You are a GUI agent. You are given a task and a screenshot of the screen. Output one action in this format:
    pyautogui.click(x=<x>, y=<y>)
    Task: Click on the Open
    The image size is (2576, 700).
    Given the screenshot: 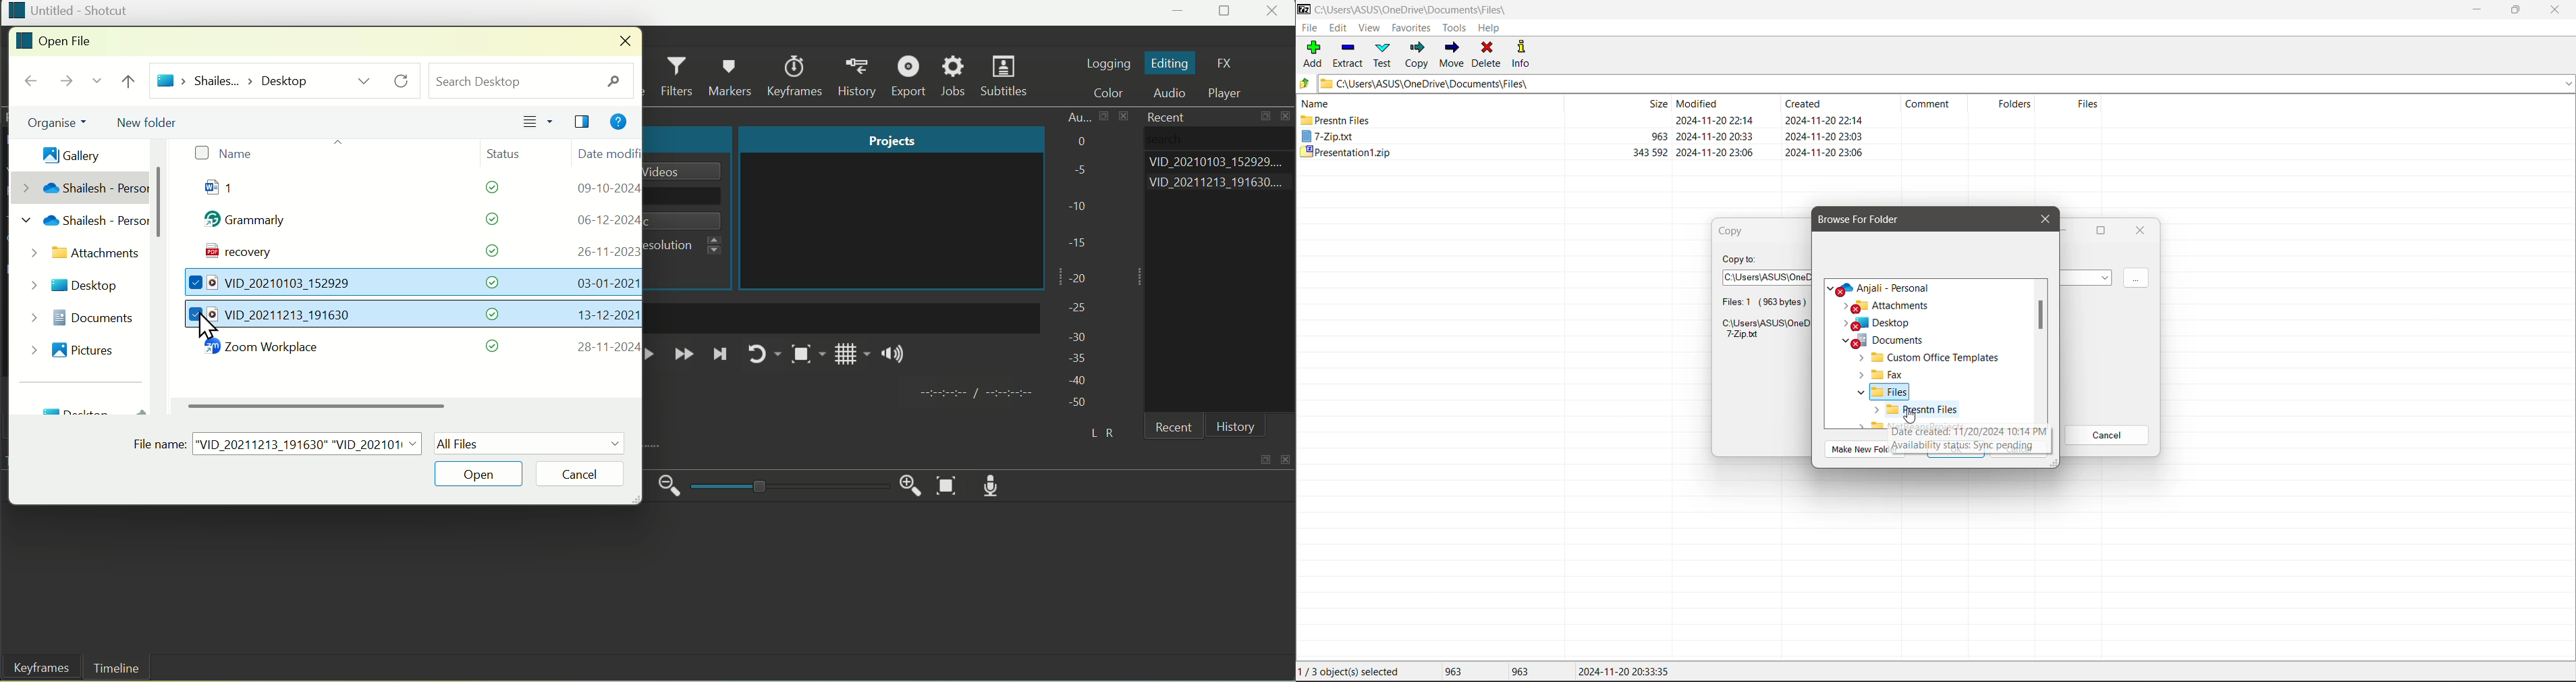 What is the action you would take?
    pyautogui.click(x=482, y=473)
    